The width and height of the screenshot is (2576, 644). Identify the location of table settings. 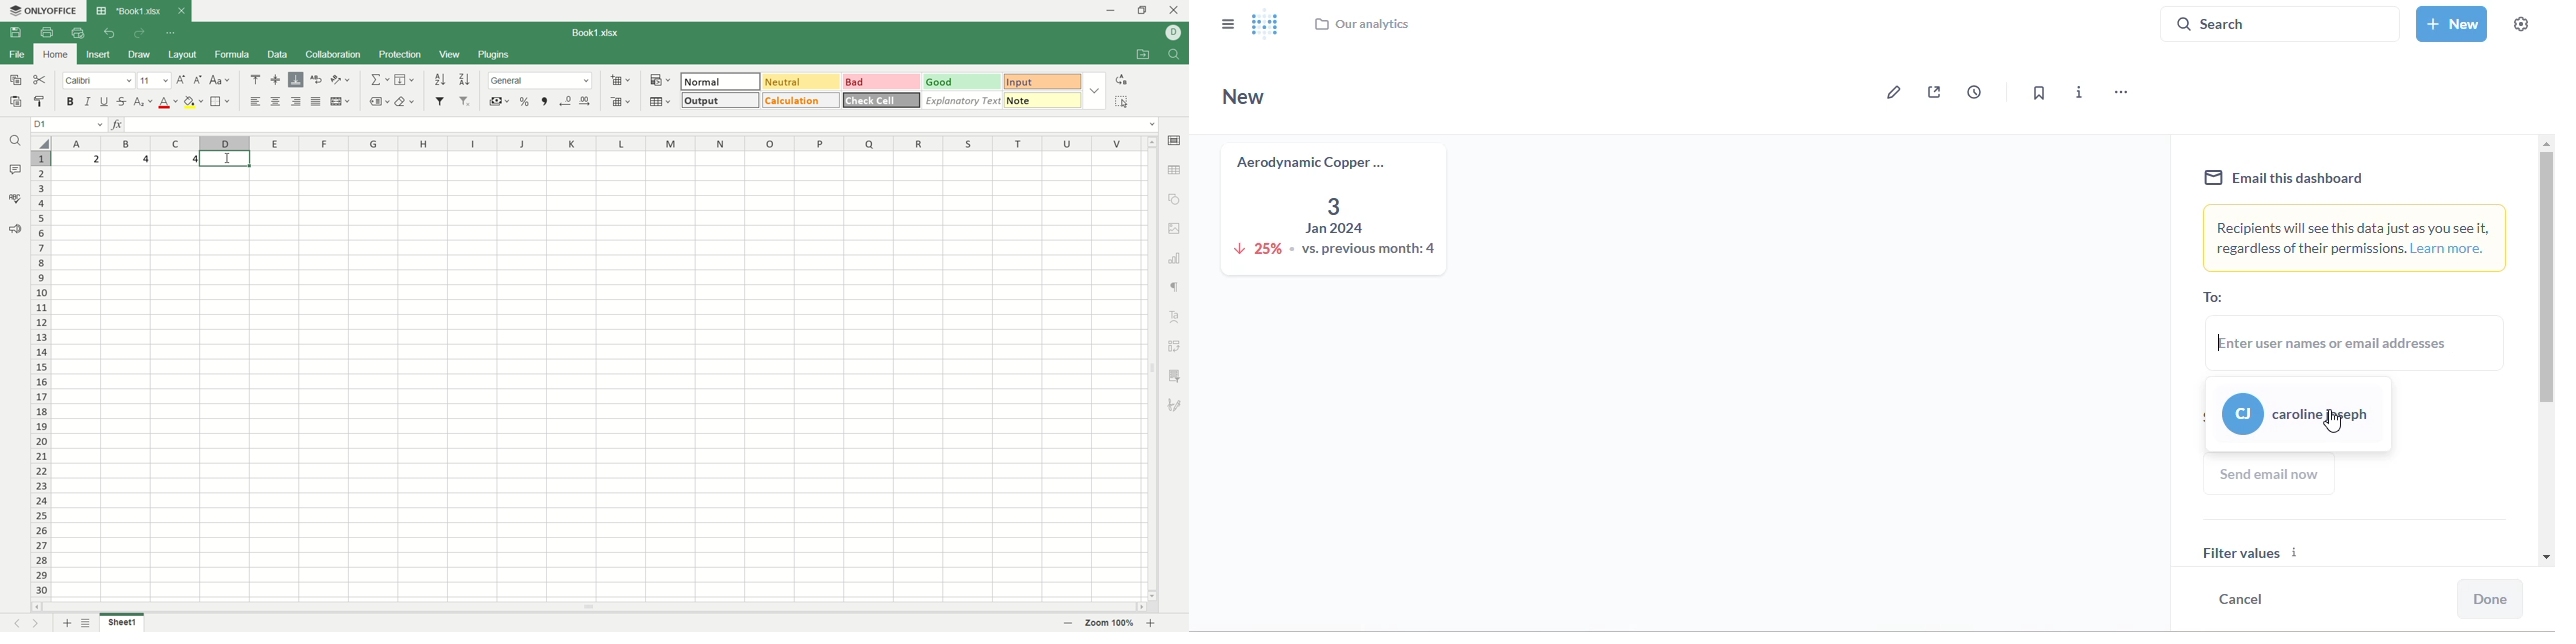
(1174, 171).